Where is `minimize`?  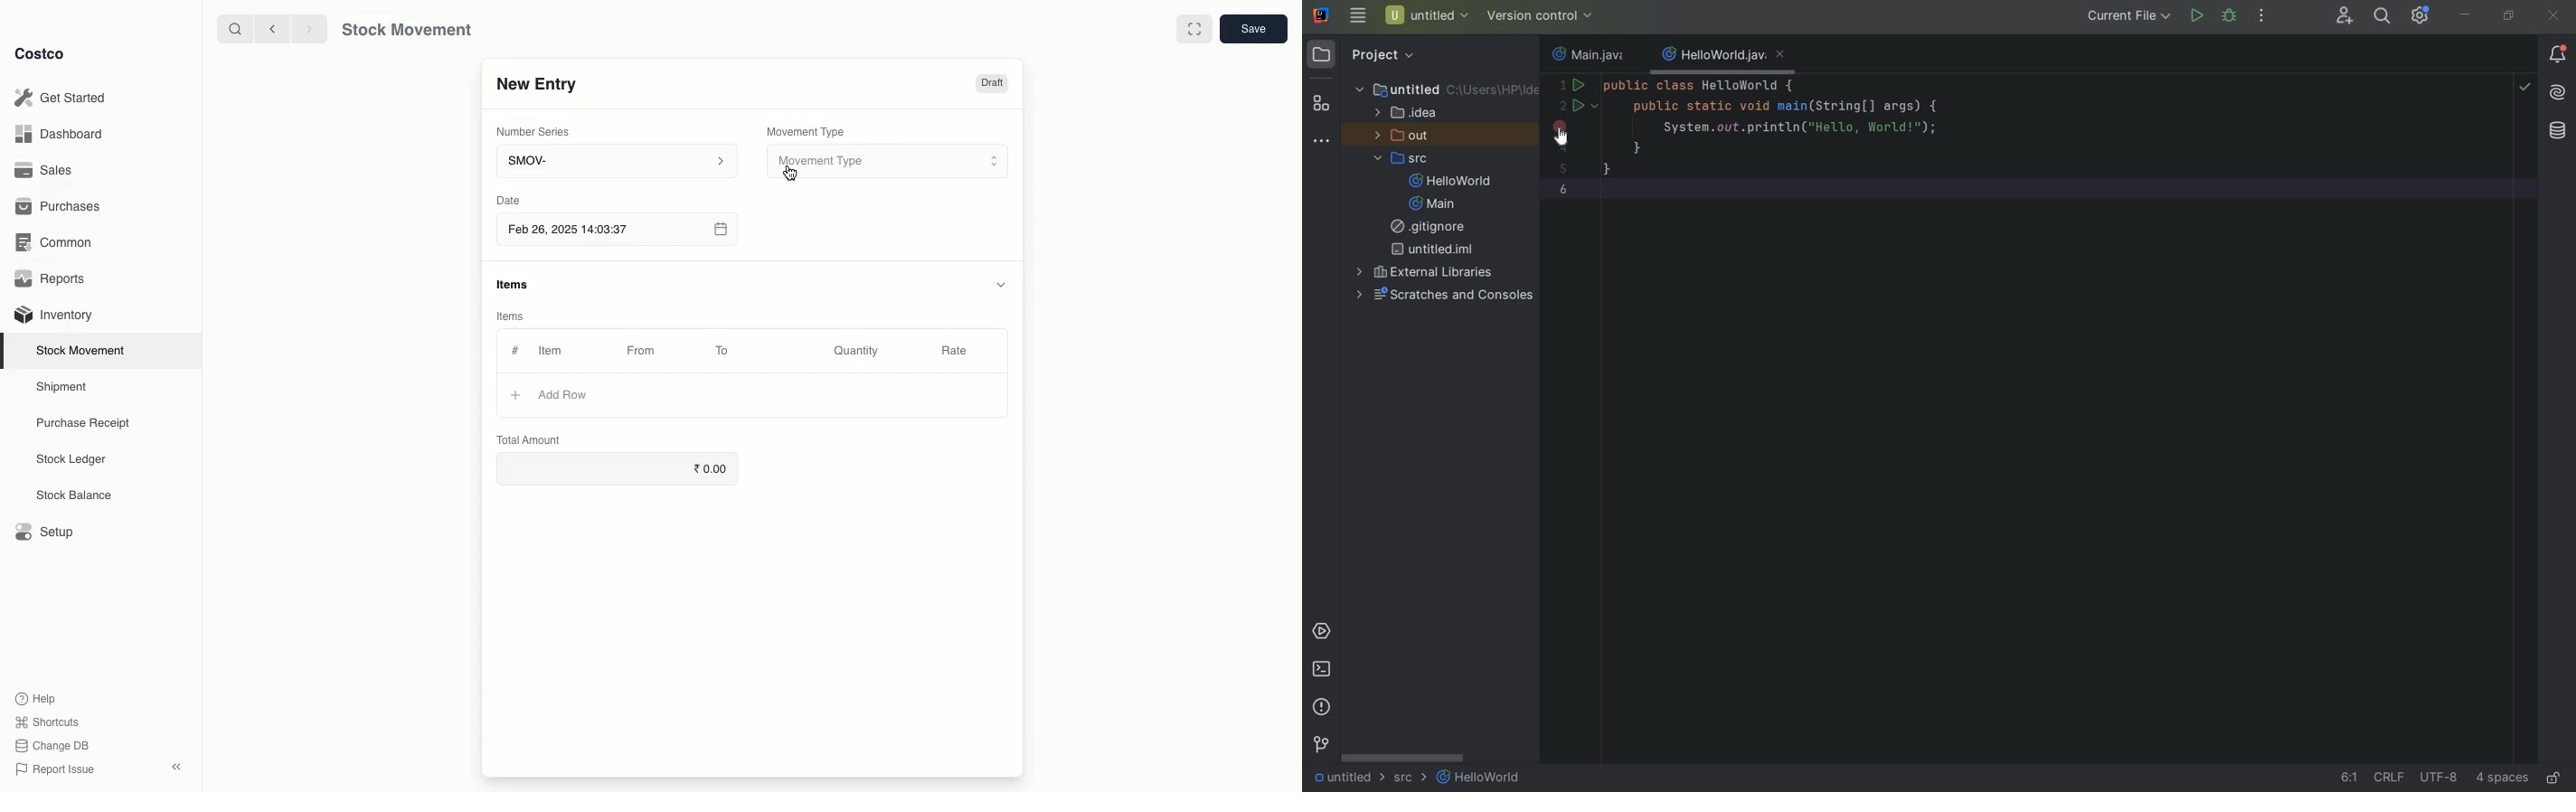 minimize is located at coordinates (2466, 15).